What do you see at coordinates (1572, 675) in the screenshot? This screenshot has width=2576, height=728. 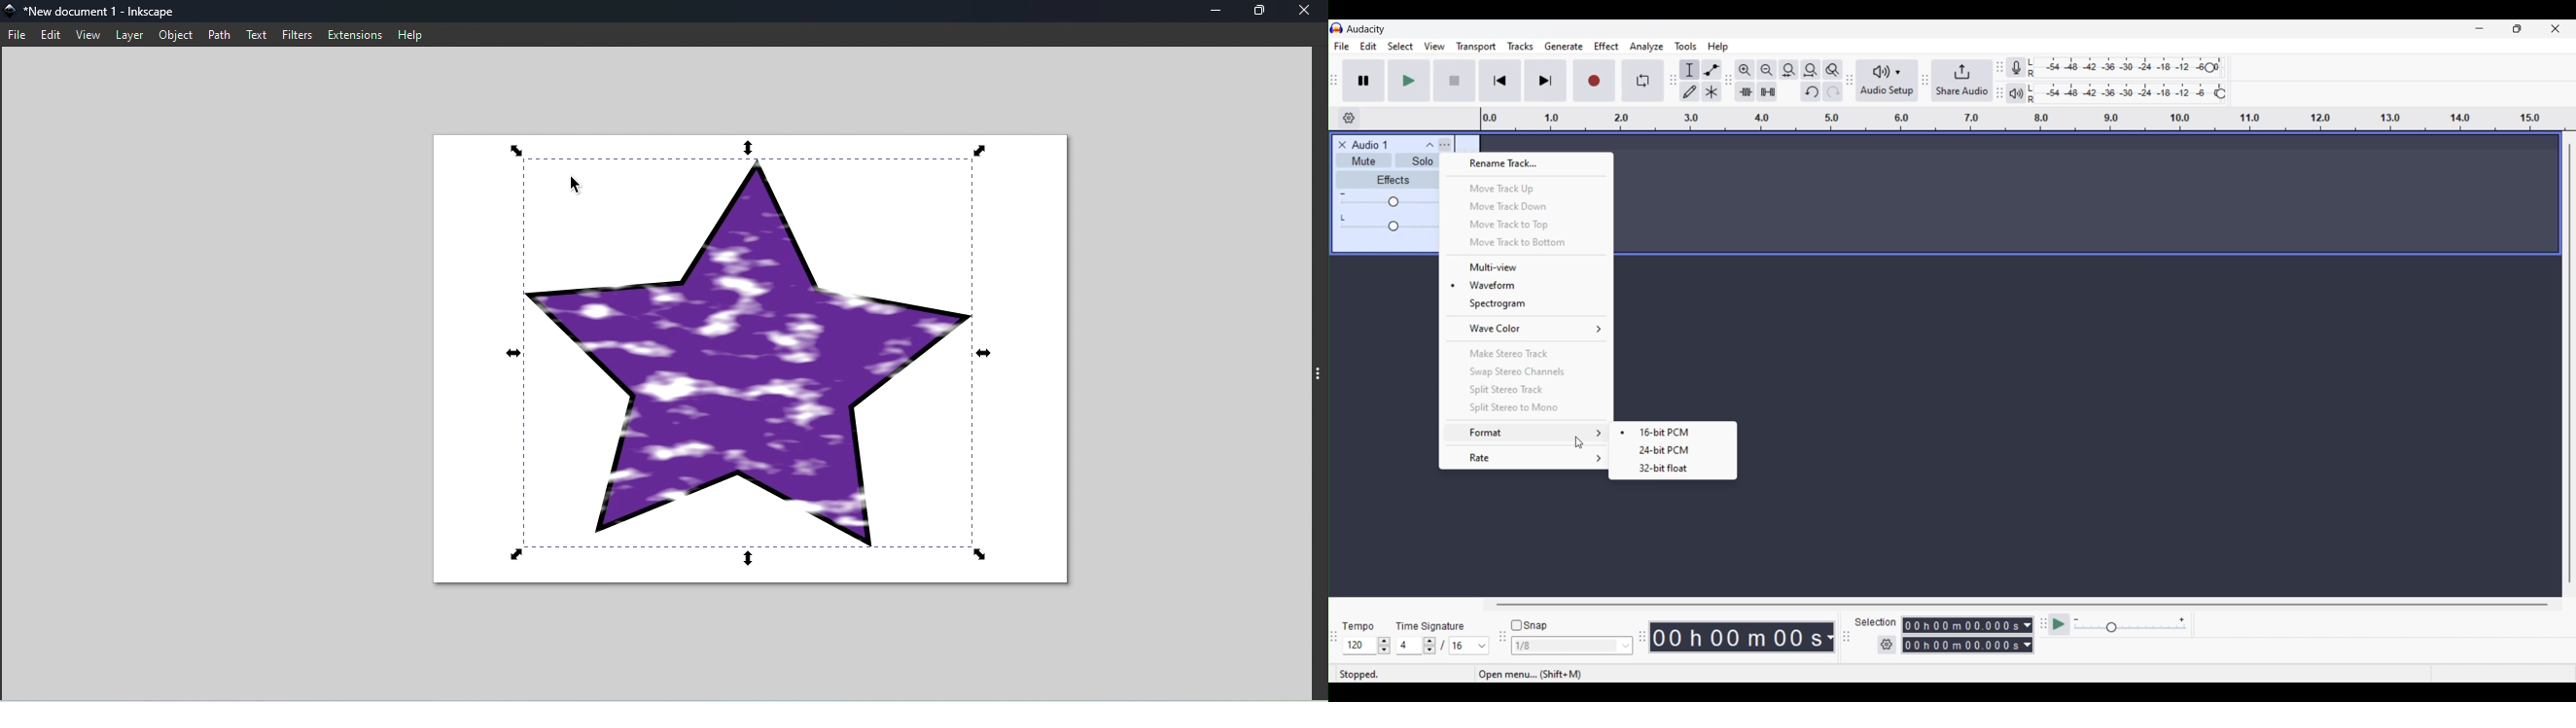 I see `Open menu... (Shift+M) (Esc to cancel)` at bounding box center [1572, 675].